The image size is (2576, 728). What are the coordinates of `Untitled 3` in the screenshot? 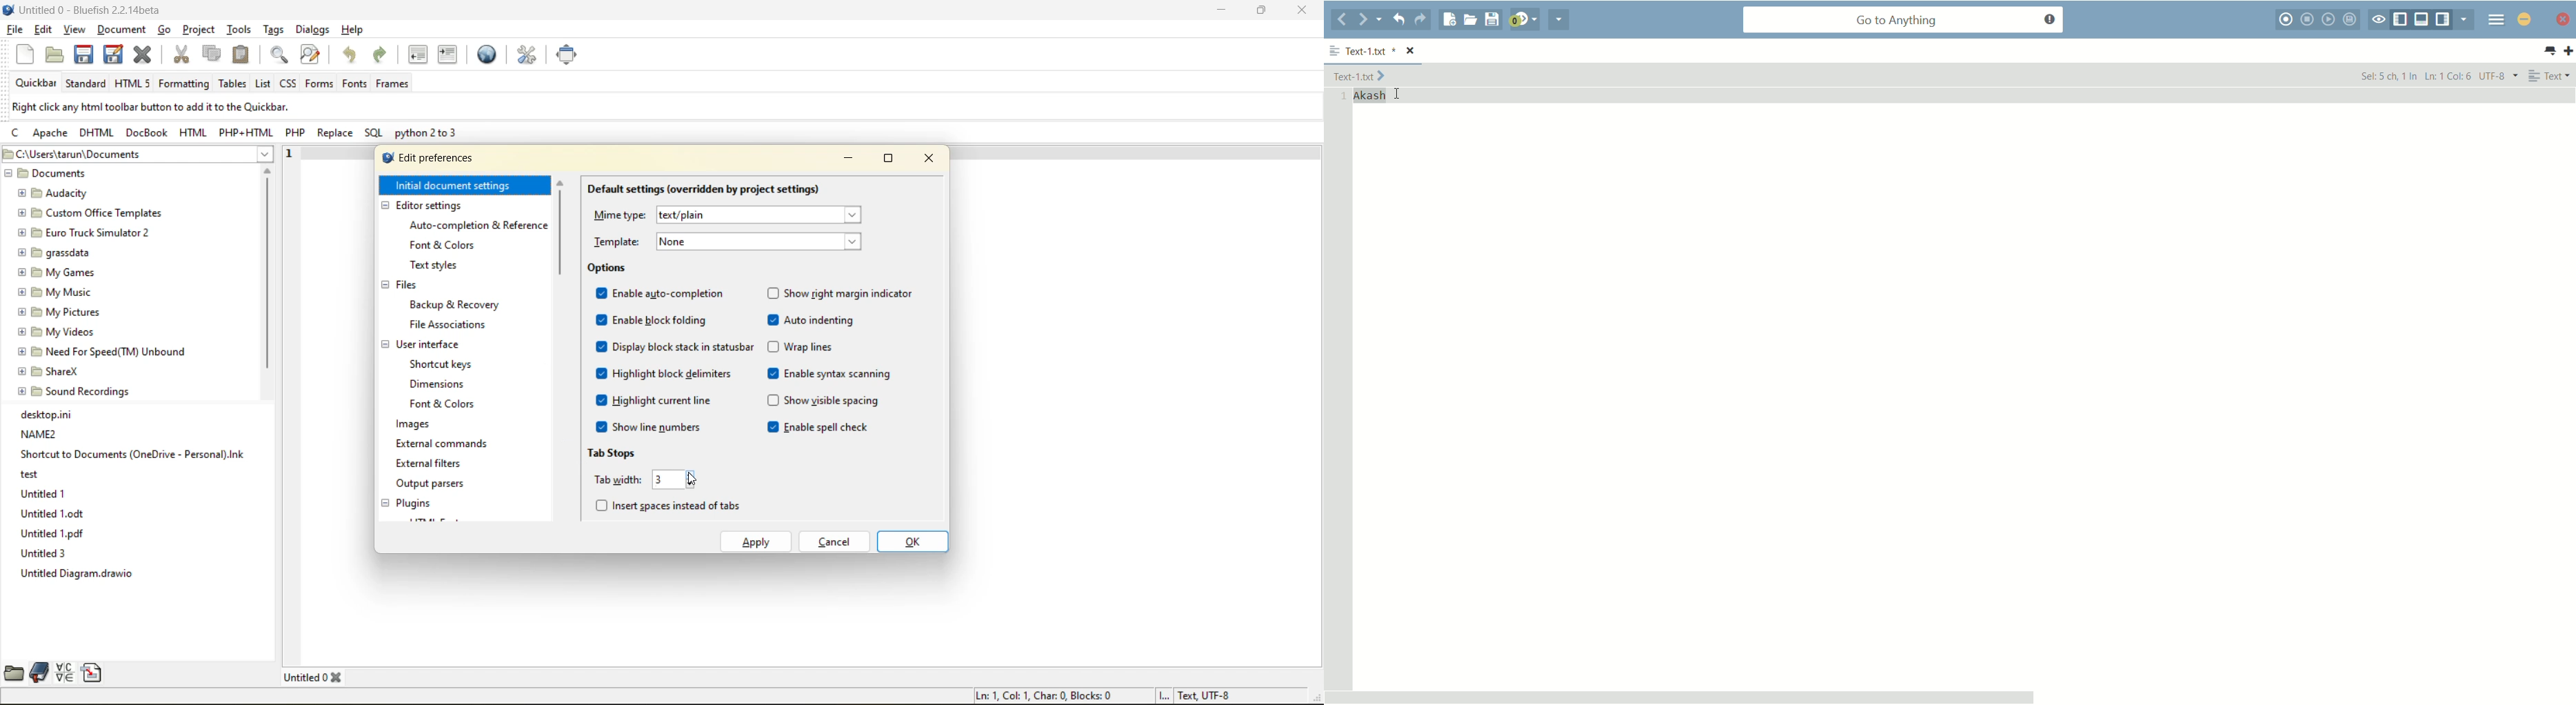 It's located at (44, 554).